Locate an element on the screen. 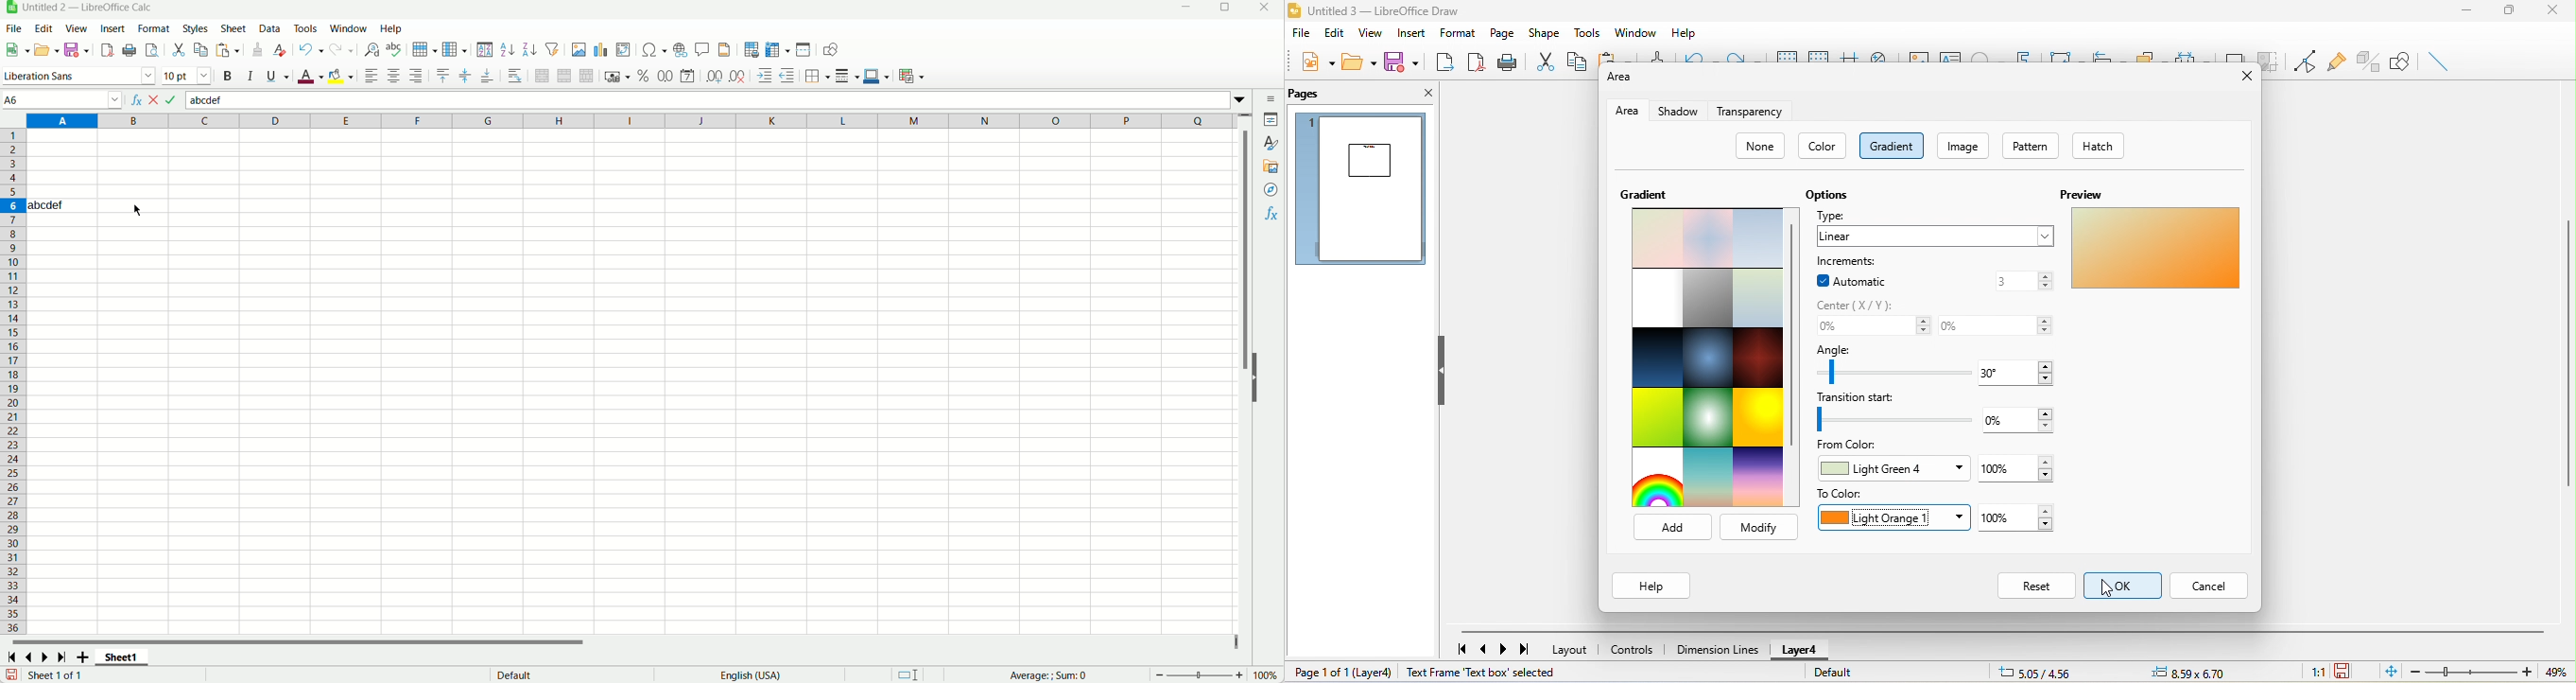  clone formatting is located at coordinates (1656, 55).